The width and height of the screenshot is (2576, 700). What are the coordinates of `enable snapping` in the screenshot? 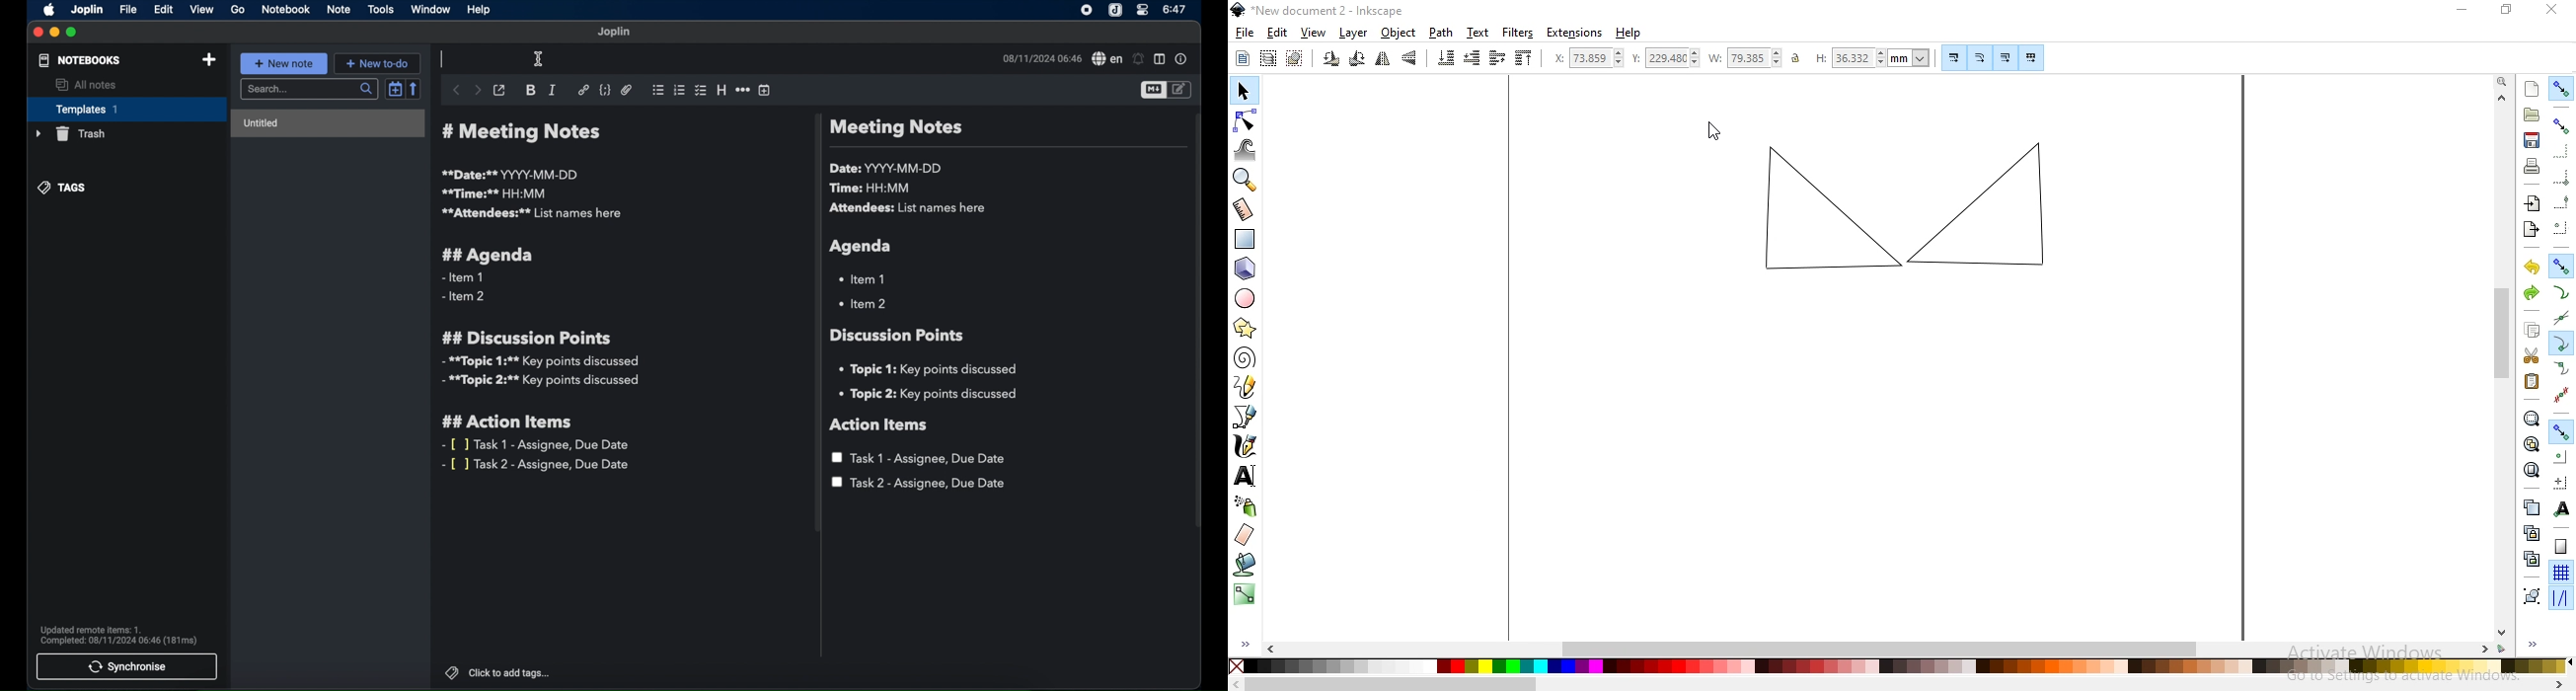 It's located at (2562, 90).